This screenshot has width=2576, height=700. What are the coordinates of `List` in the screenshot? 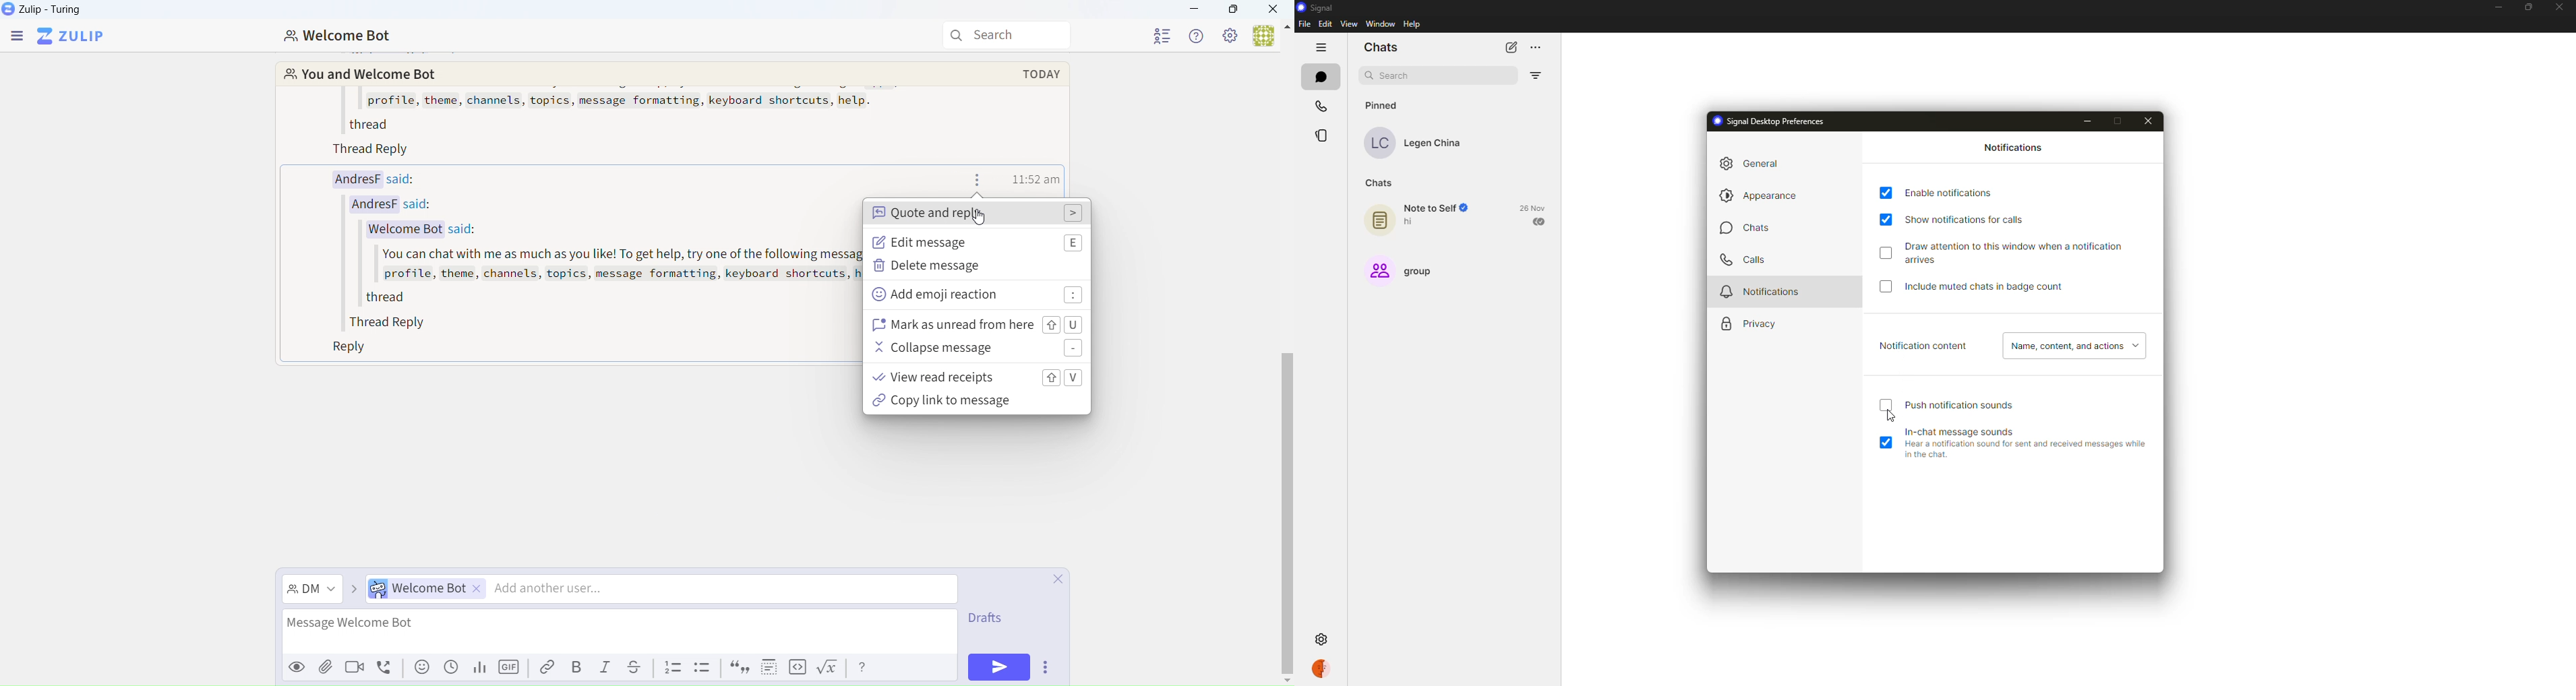 It's located at (702, 668).